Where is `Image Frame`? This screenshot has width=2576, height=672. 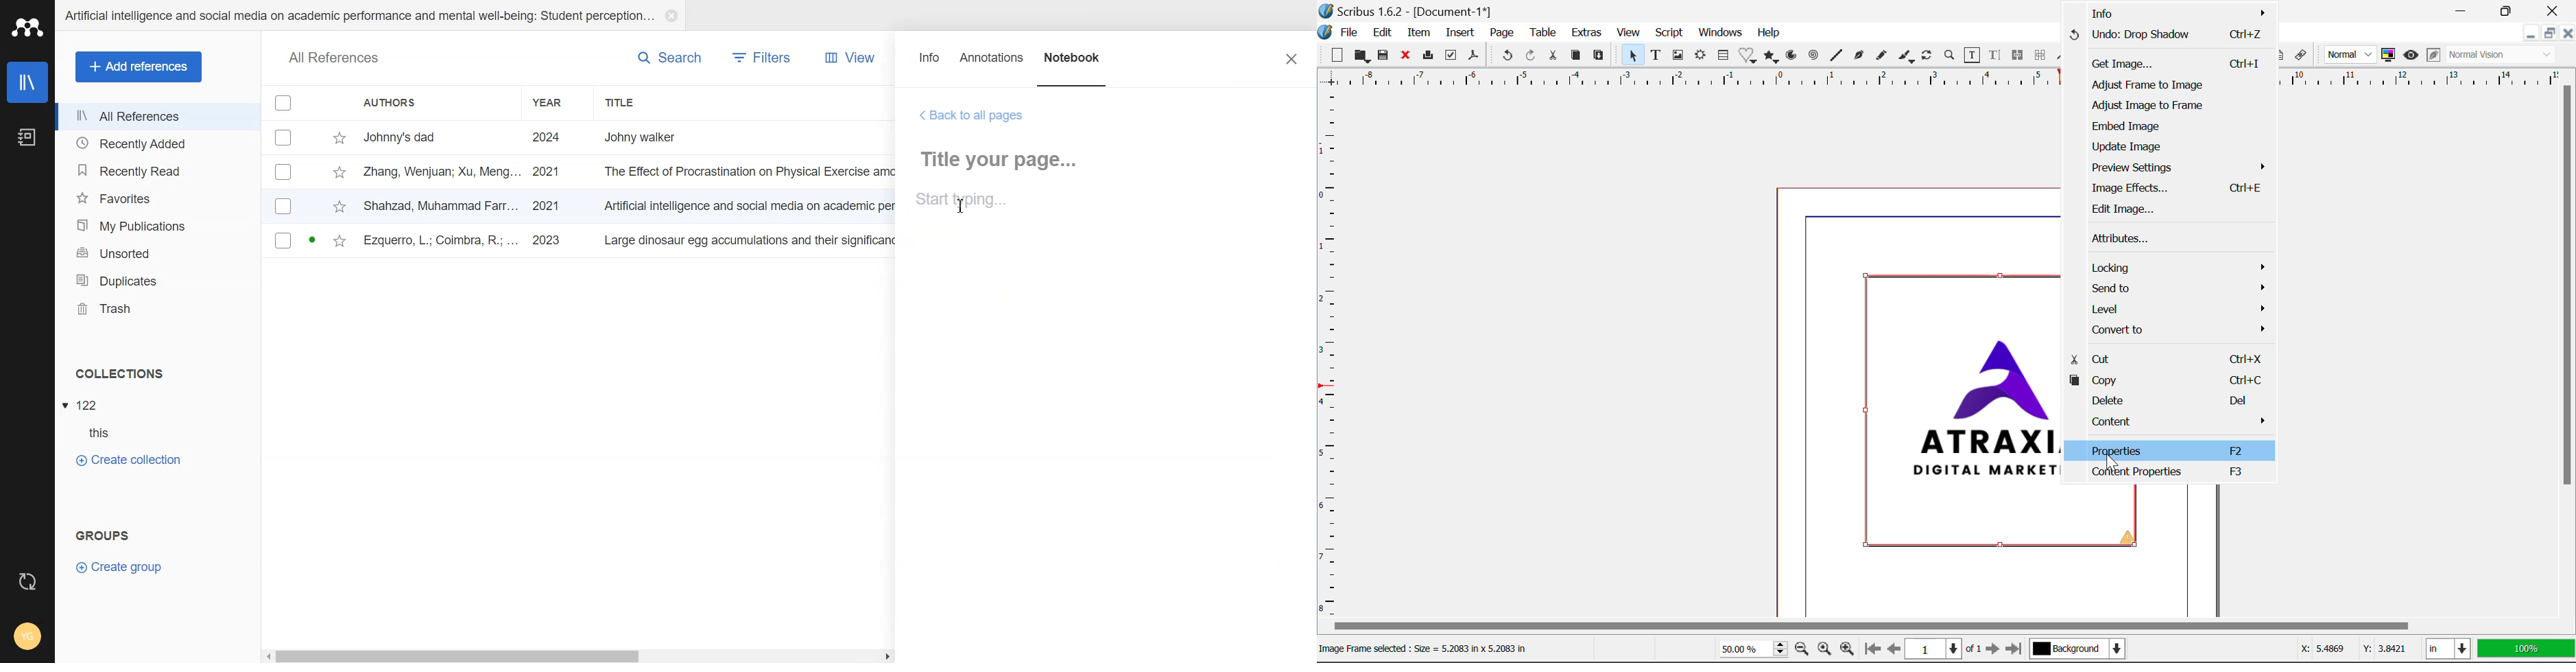
Image Frame is located at coordinates (1680, 57).